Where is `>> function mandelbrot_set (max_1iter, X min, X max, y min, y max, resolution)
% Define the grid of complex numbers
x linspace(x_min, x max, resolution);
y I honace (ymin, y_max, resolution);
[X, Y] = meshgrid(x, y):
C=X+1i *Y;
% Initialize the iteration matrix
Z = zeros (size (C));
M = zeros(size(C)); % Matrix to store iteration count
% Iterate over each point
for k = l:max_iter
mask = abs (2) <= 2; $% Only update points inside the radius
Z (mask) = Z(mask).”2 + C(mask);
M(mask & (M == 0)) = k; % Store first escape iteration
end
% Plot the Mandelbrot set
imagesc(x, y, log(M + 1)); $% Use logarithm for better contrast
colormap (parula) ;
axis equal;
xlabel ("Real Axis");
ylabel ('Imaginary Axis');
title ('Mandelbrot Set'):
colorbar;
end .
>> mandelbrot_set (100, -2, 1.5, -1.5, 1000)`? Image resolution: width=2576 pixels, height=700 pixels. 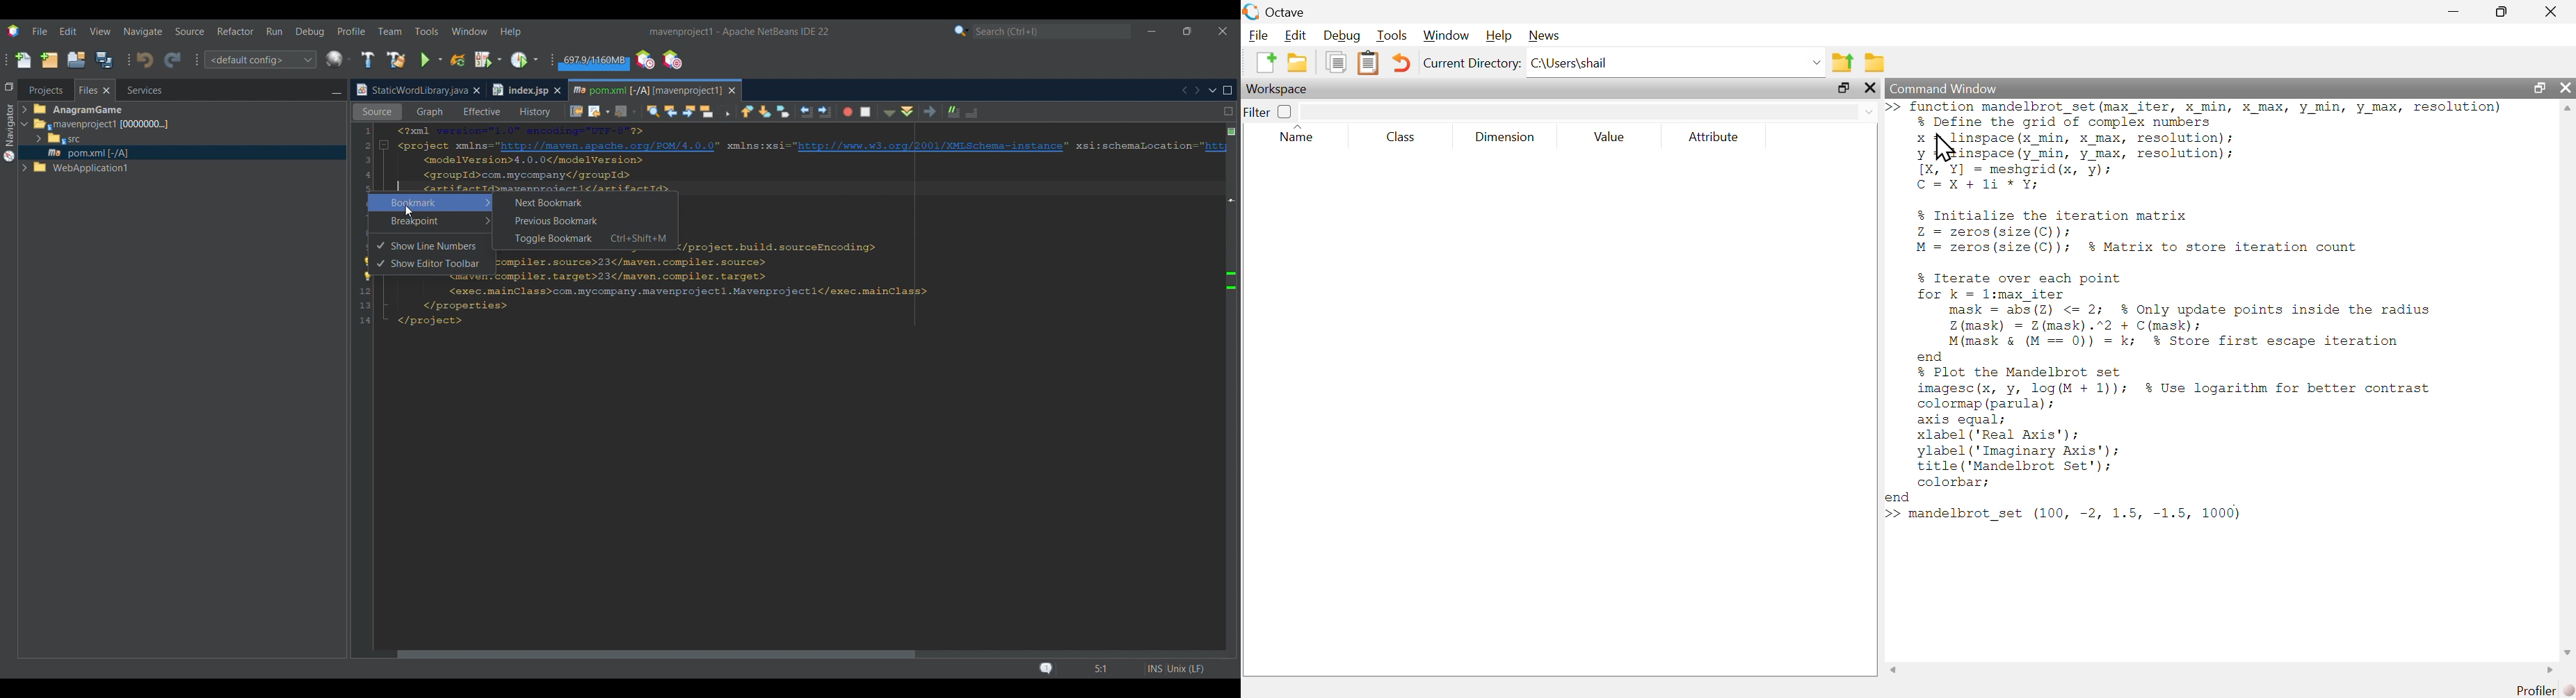 >> function mandelbrot_set (max_1iter, X min, X max, y min, y max, resolution)
% Define the grid of complex numbers
x linspace(x_min, x max, resolution);
y I honace (ymin, y_max, resolution);
[X, Y] = meshgrid(x, y):
C=X+1i *Y;
% Initialize the iteration matrix
Z = zeros (size (C));
M = zeros(size(C)); % Matrix to store iteration count
% Iterate over each point
for k = l:max_iter
mask = abs (2) <= 2; $% Only update points inside the radius
Z (mask) = Z(mask).”2 + C(mask);
M(mask & (M == 0)) = k; % Store first escape iteration
end
% Plot the Mandelbrot set
imagesc(x, y, log(M + 1)); $% Use logarithm for better contrast
colormap (parula) ;
axis equal;
xlabel ("Real Axis");
ylabel ('Imaginary Axis');
title ('Mandelbrot Set'):
colorbar;
end .
>> mandelbrot_set (100, -2, 1.5, -1.5, 1000) is located at coordinates (2211, 321).